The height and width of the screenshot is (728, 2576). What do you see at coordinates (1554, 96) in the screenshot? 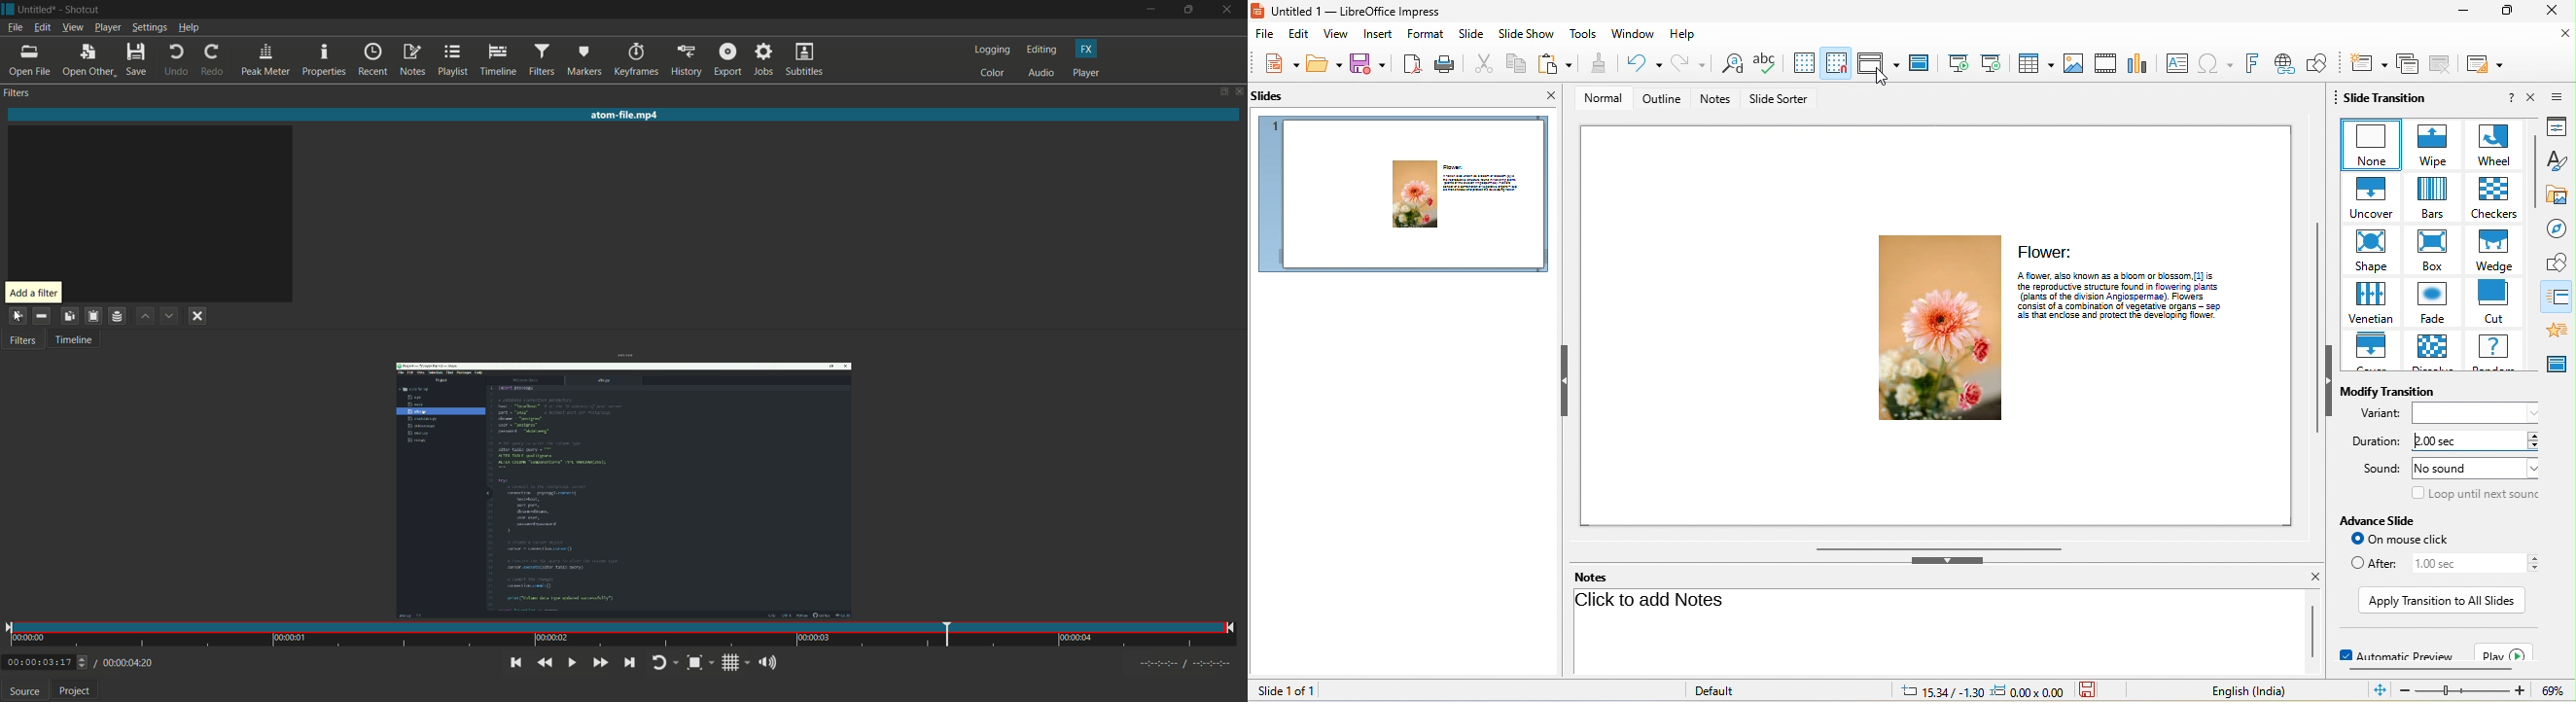
I see `close` at bounding box center [1554, 96].